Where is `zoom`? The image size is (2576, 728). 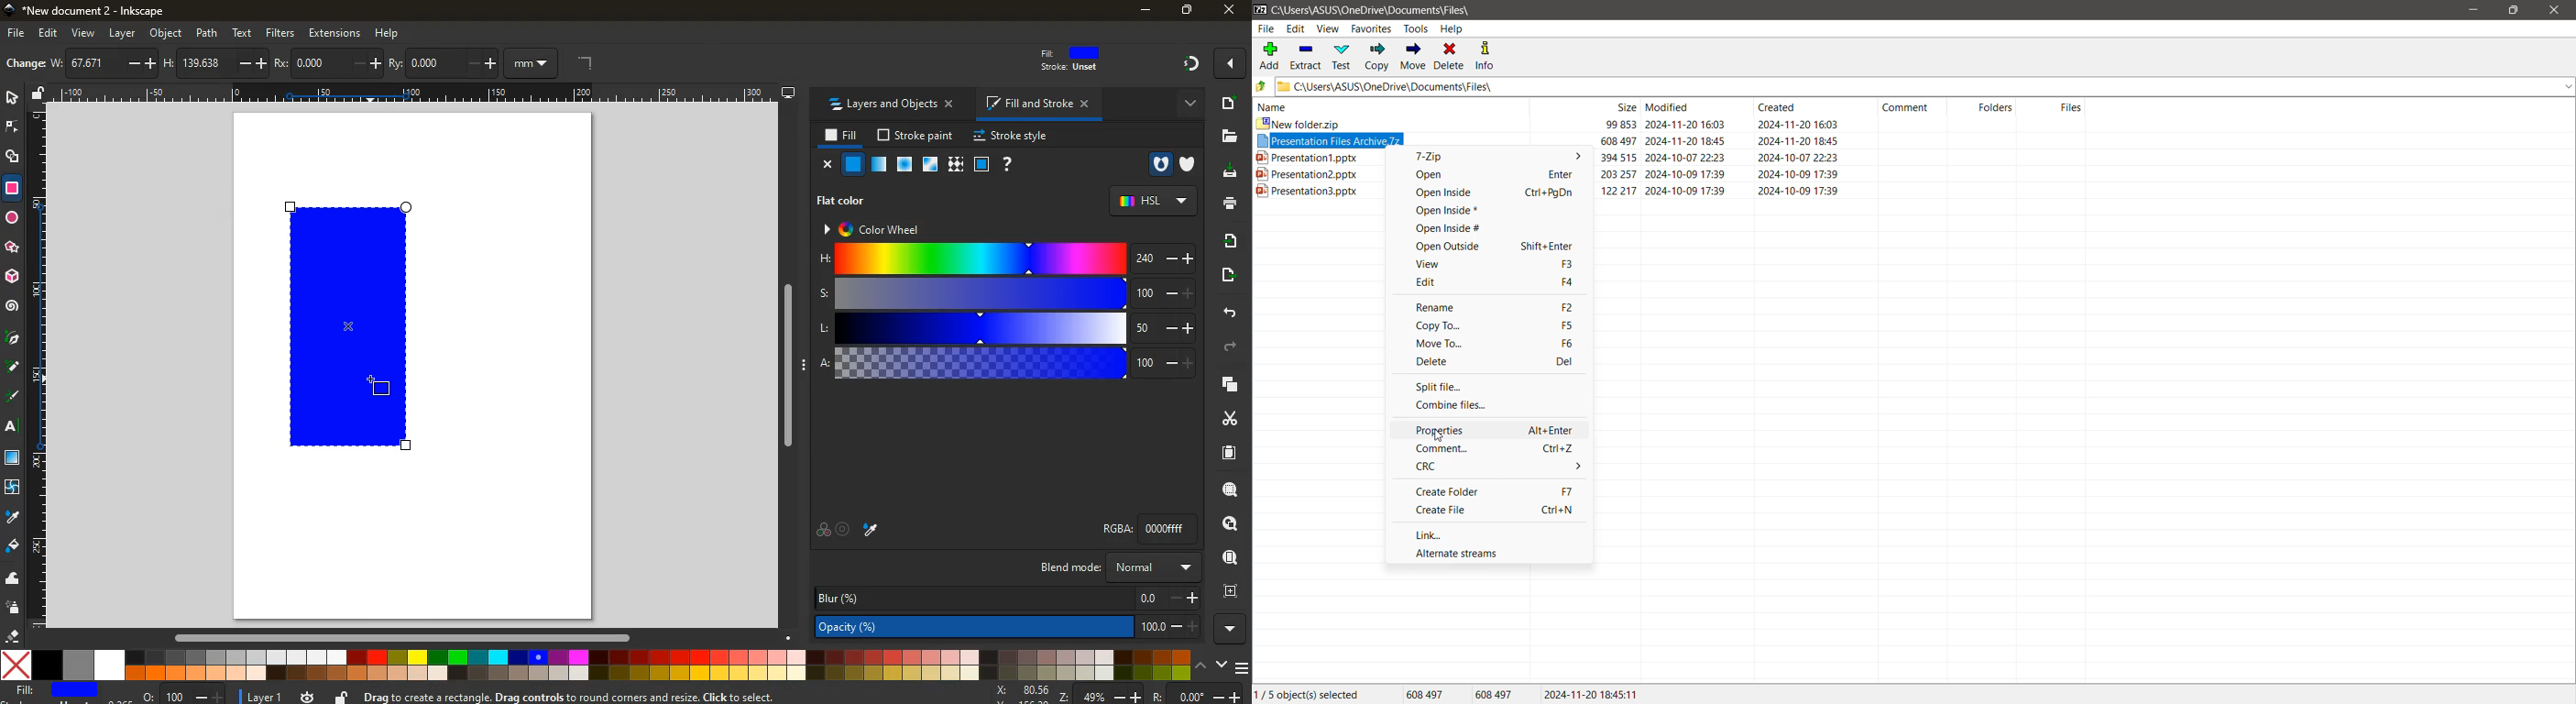
zoom is located at coordinates (1118, 693).